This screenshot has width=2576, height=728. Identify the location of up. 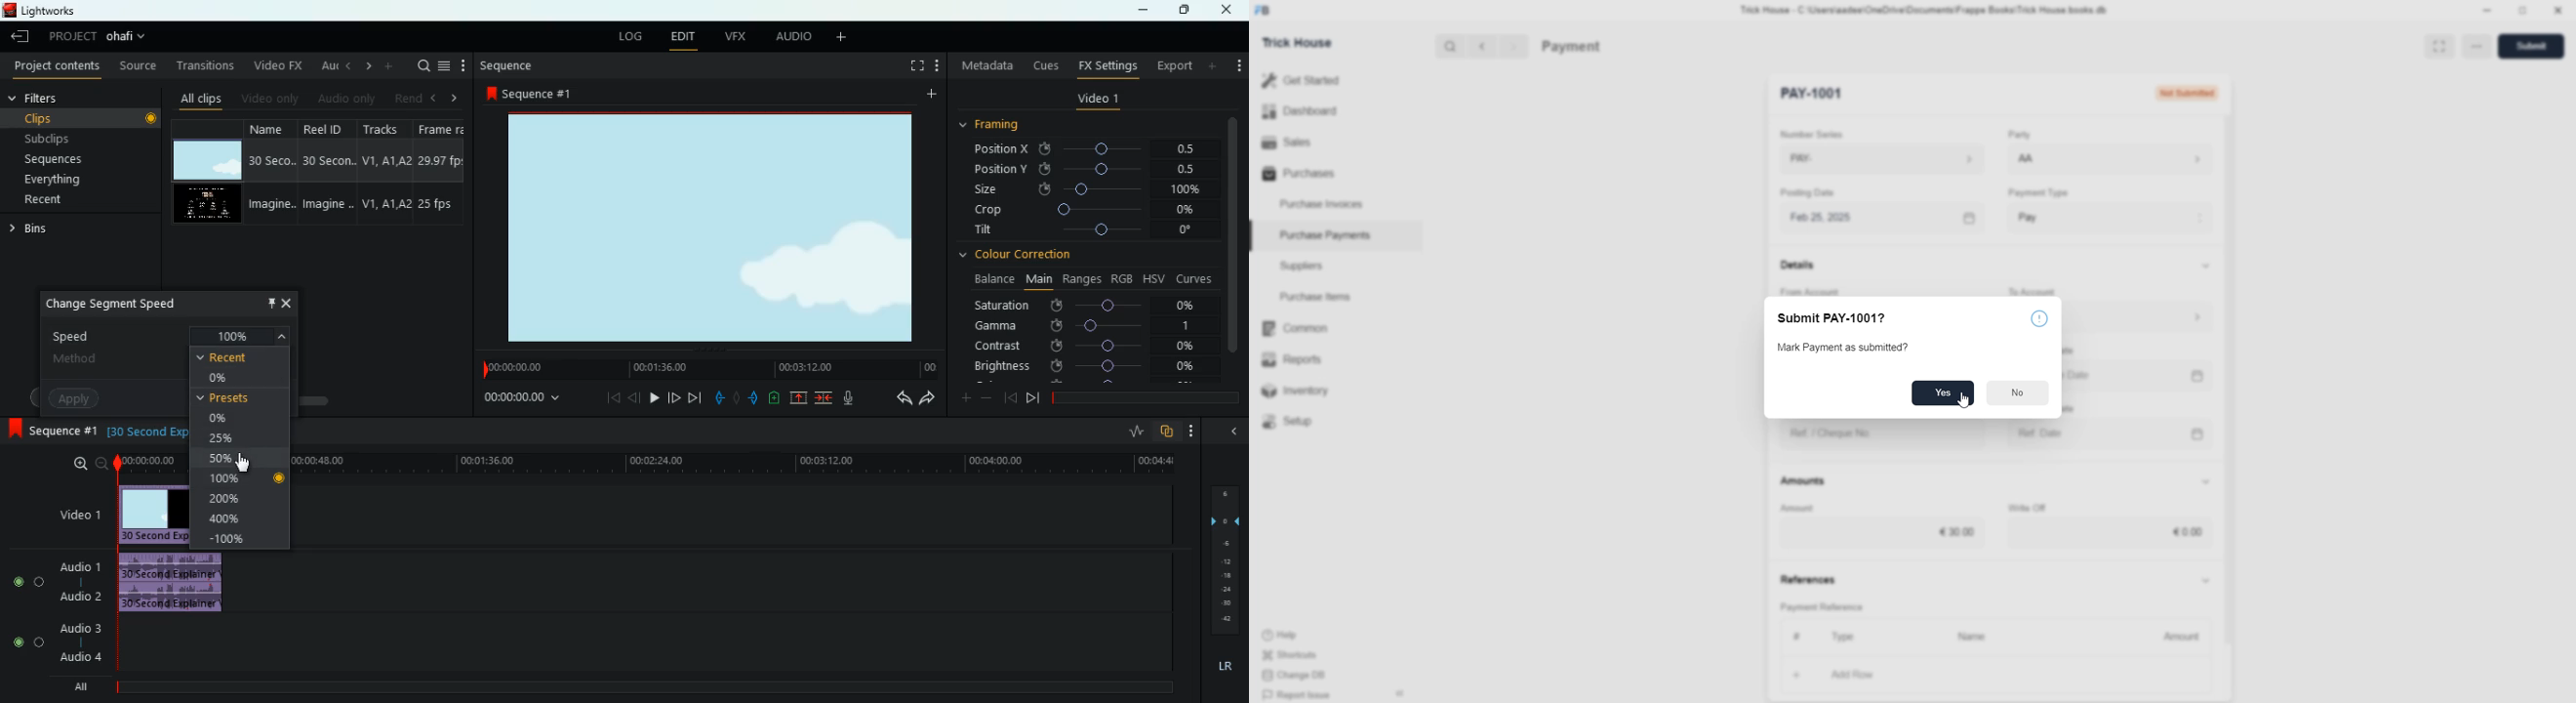
(800, 397).